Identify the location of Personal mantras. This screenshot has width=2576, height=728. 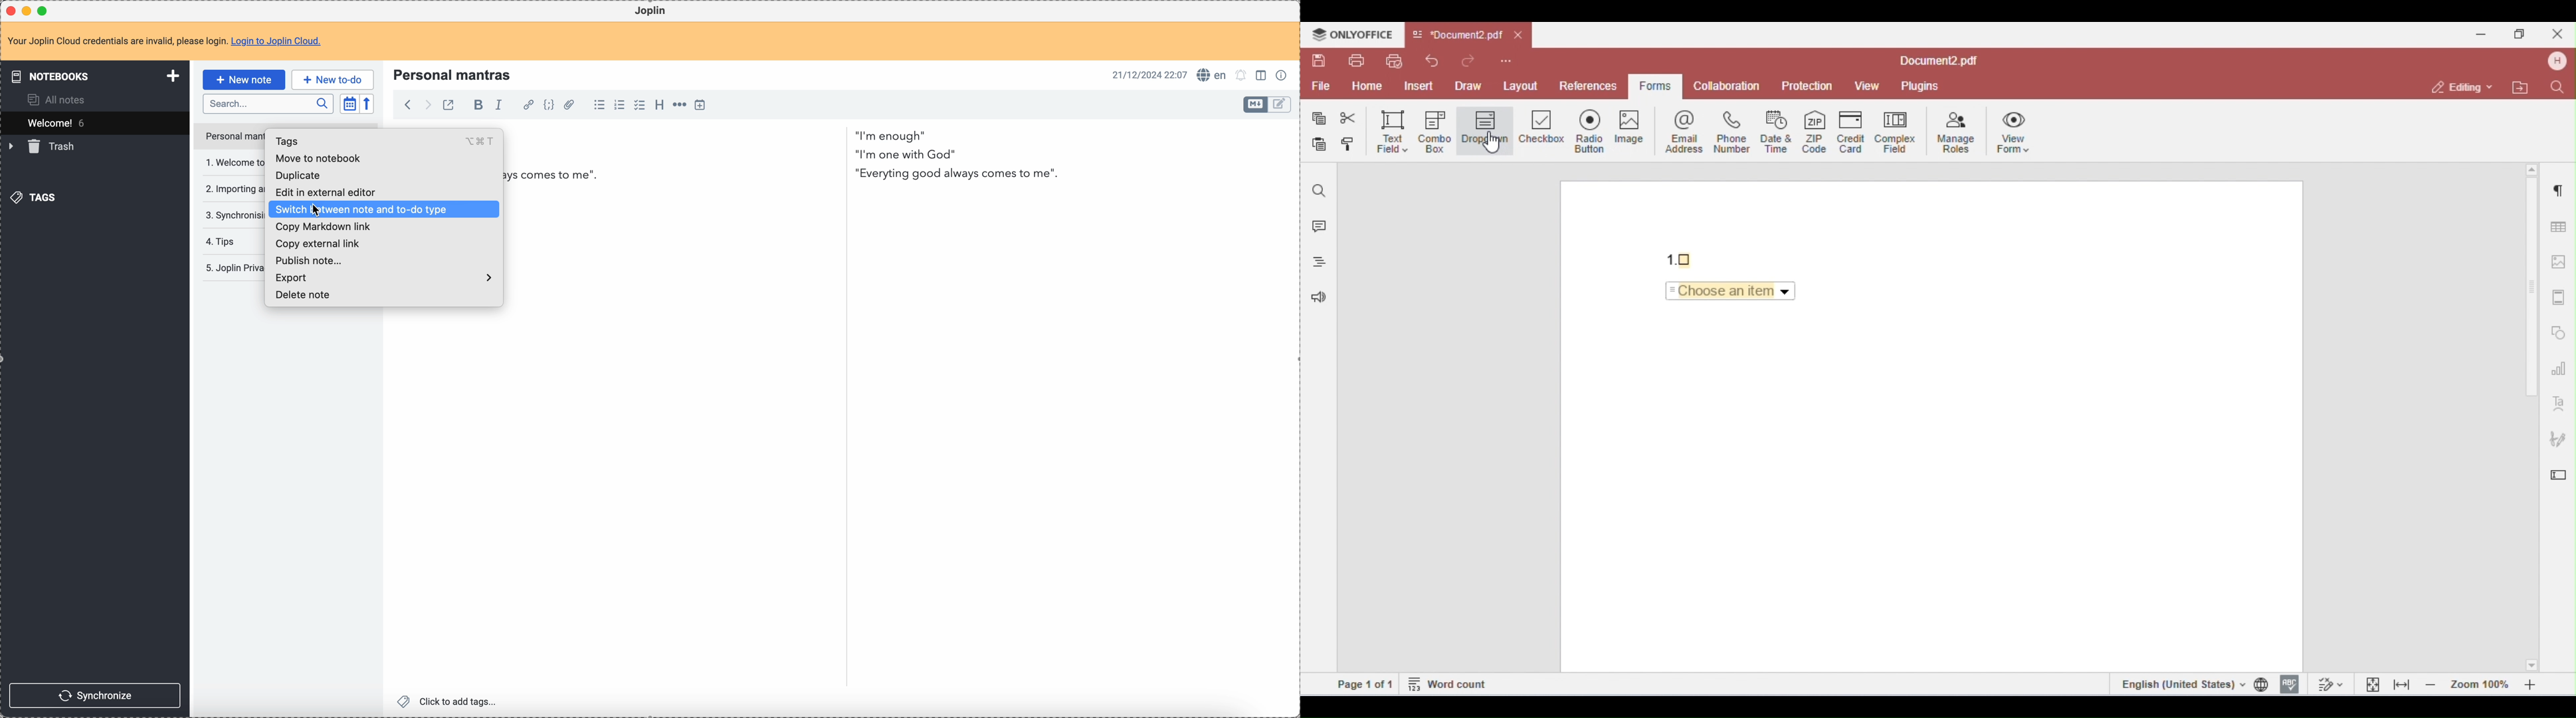
(452, 76).